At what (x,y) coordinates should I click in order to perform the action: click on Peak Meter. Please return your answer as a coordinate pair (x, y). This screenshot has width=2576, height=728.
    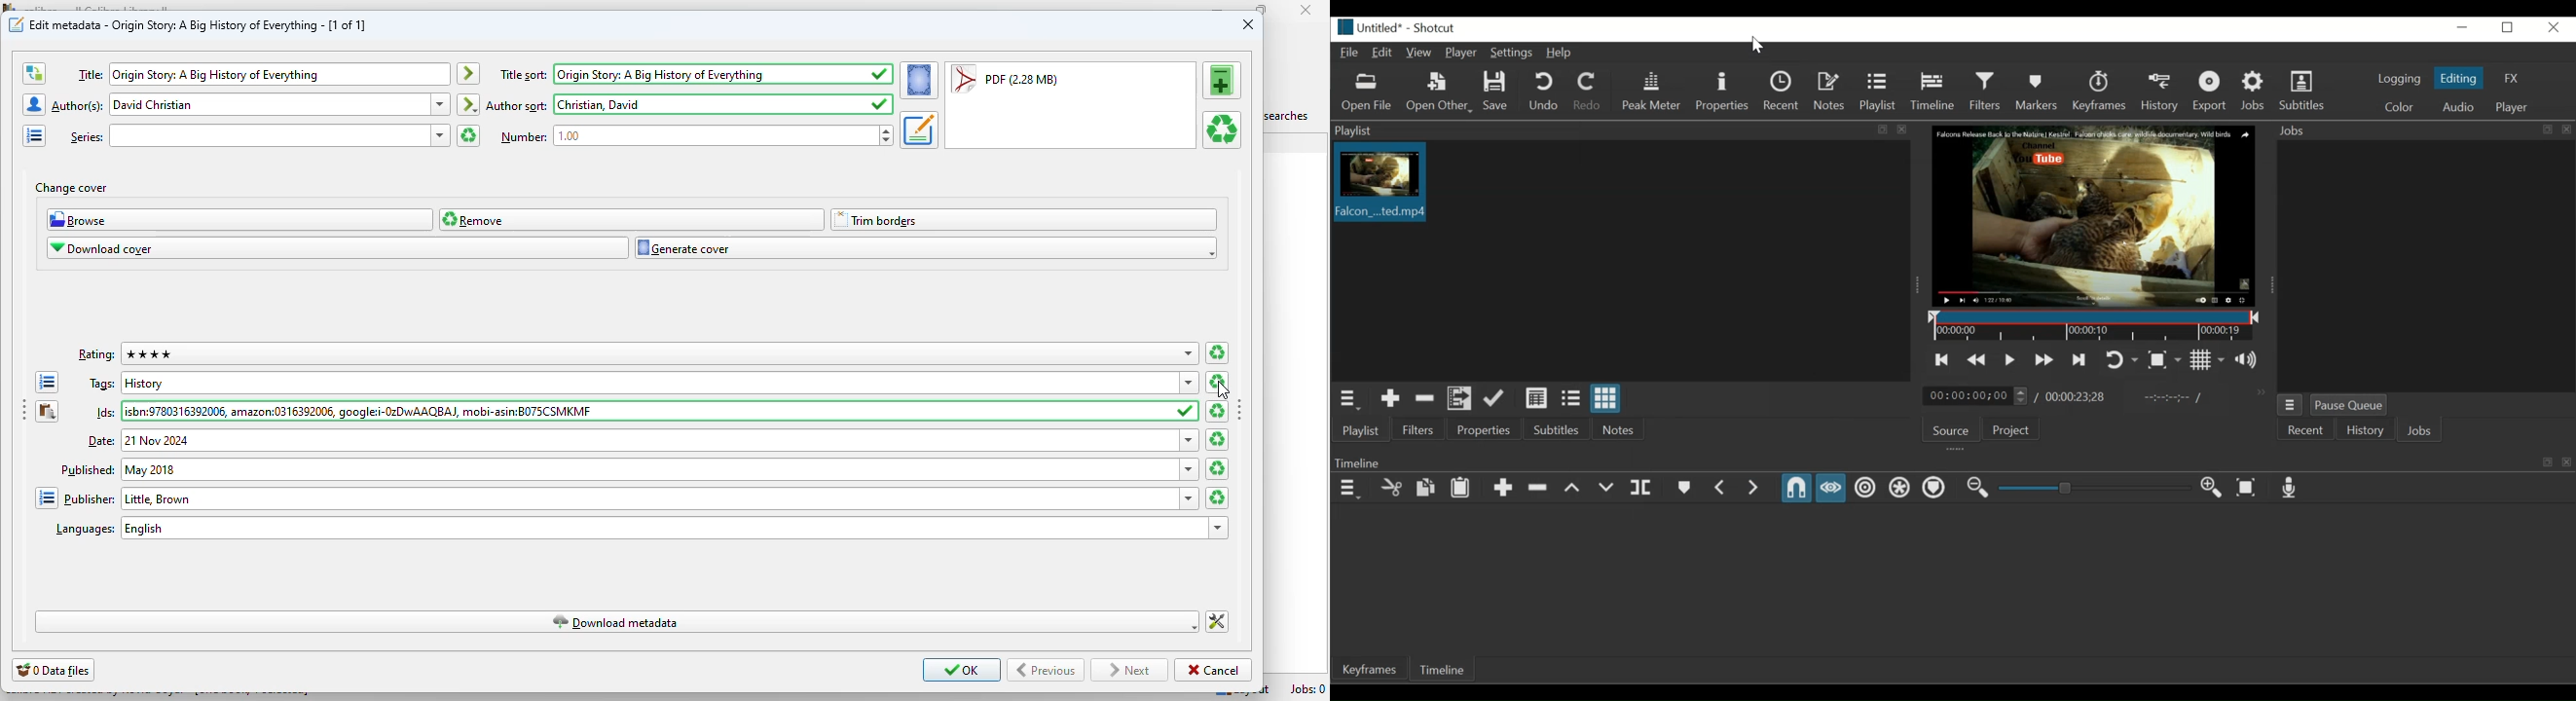
    Looking at the image, I should click on (1650, 91).